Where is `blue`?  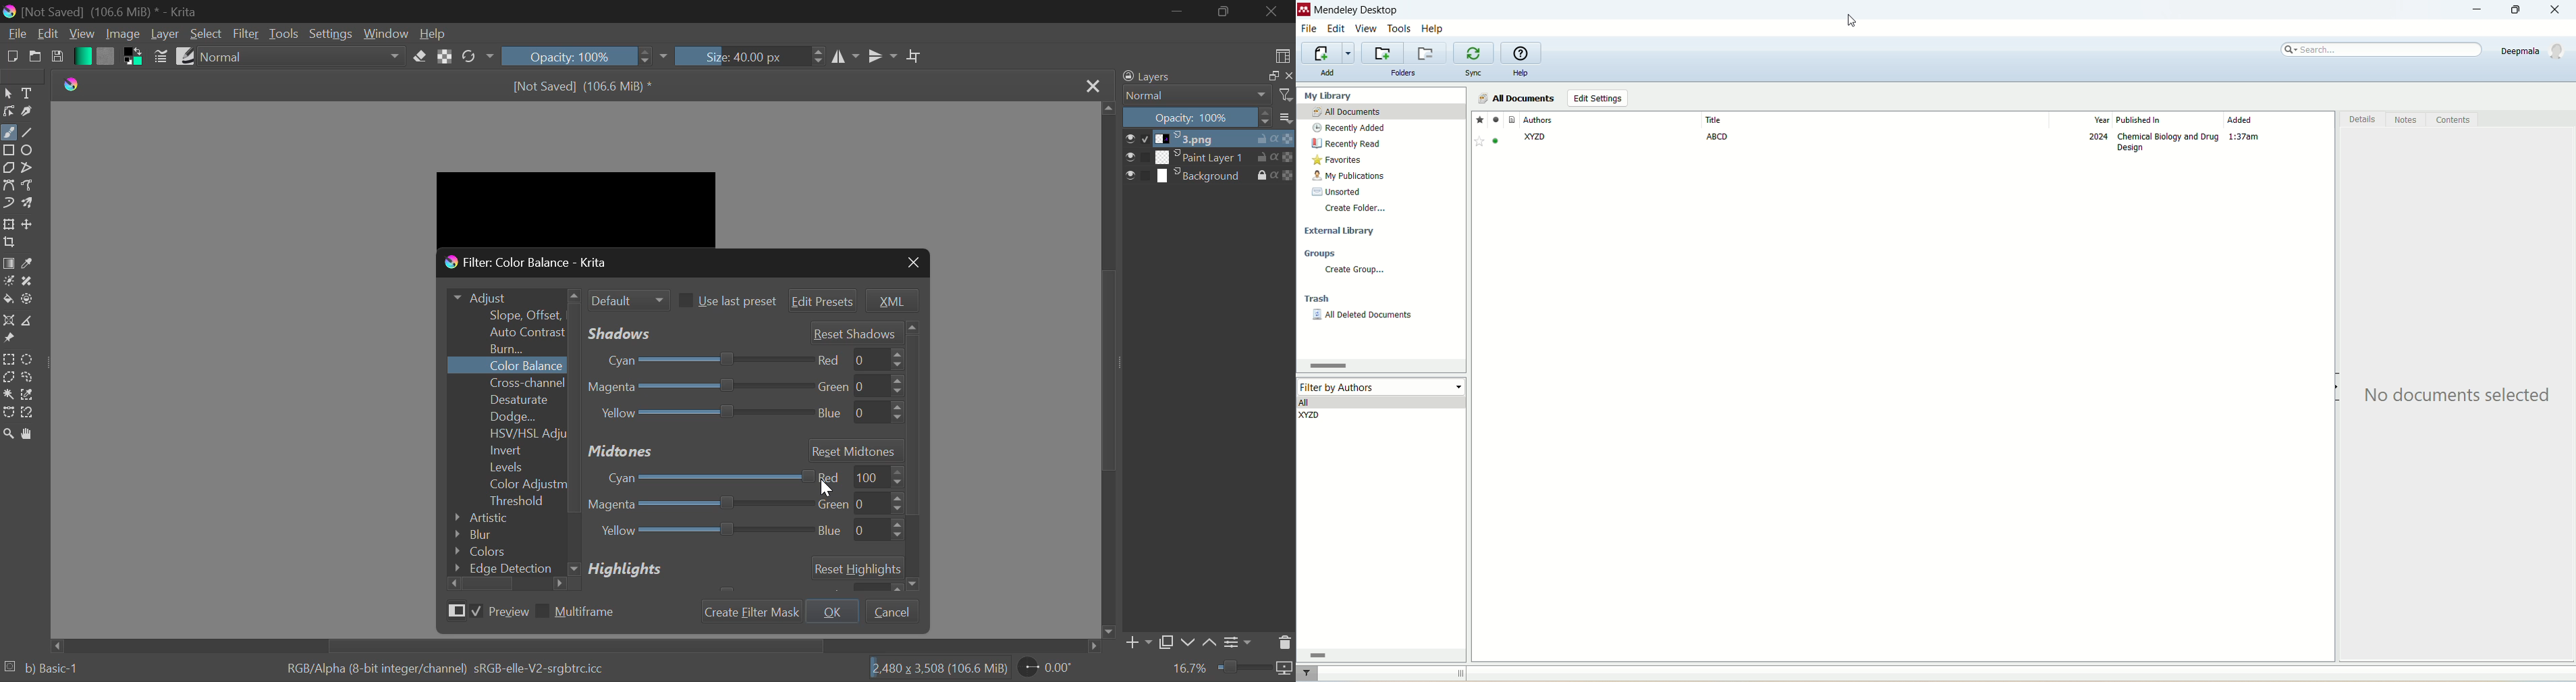
blue is located at coordinates (858, 532).